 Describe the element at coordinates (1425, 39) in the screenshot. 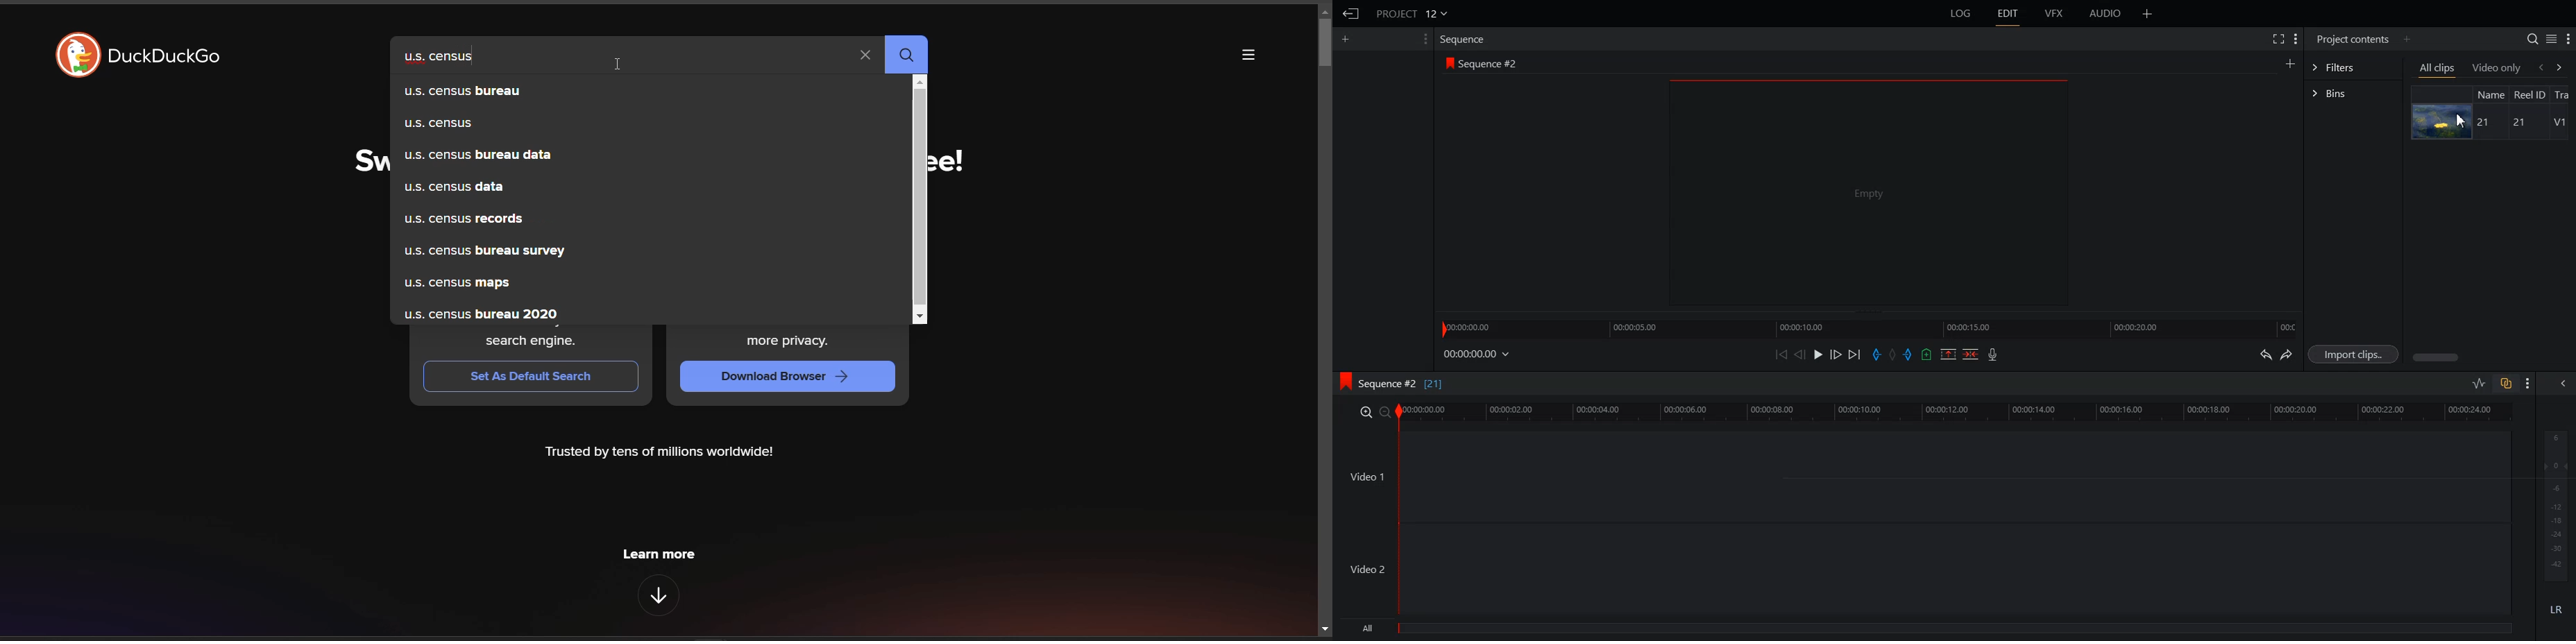

I see `Show Setting Menu` at that location.